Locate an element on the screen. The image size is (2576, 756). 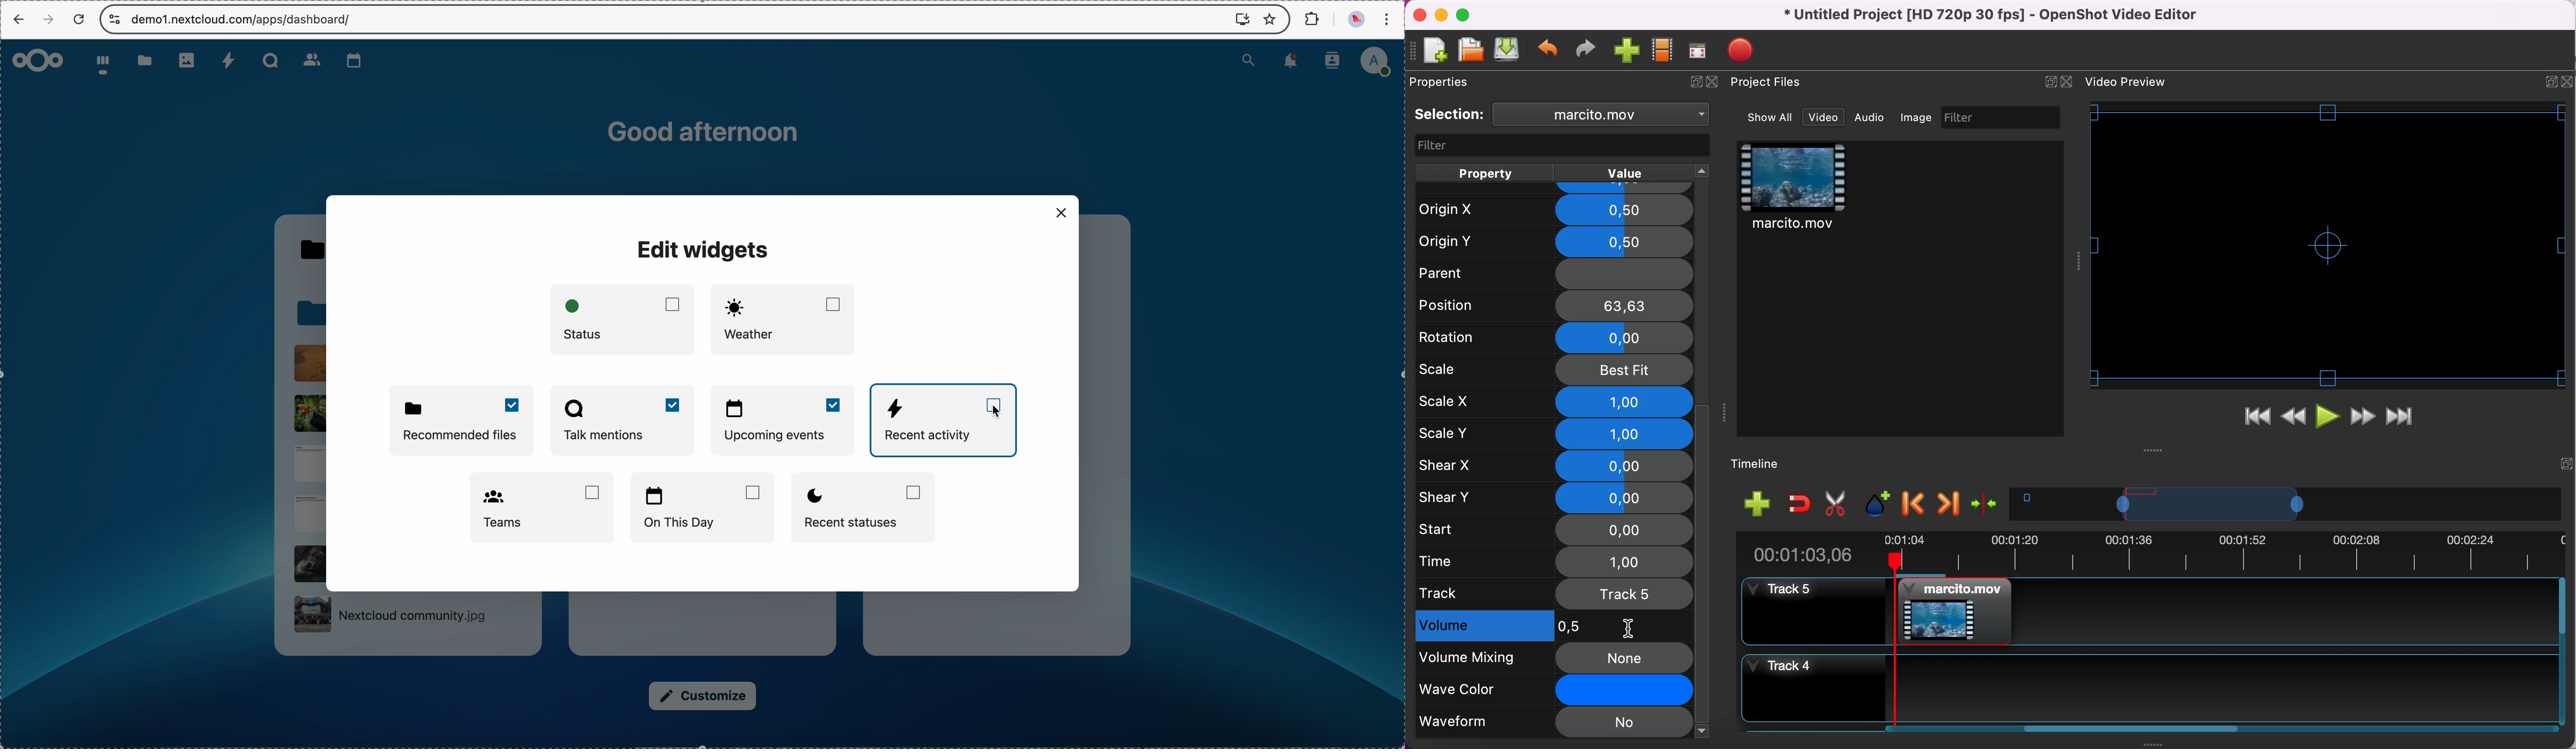
profile picture is located at coordinates (1355, 21).